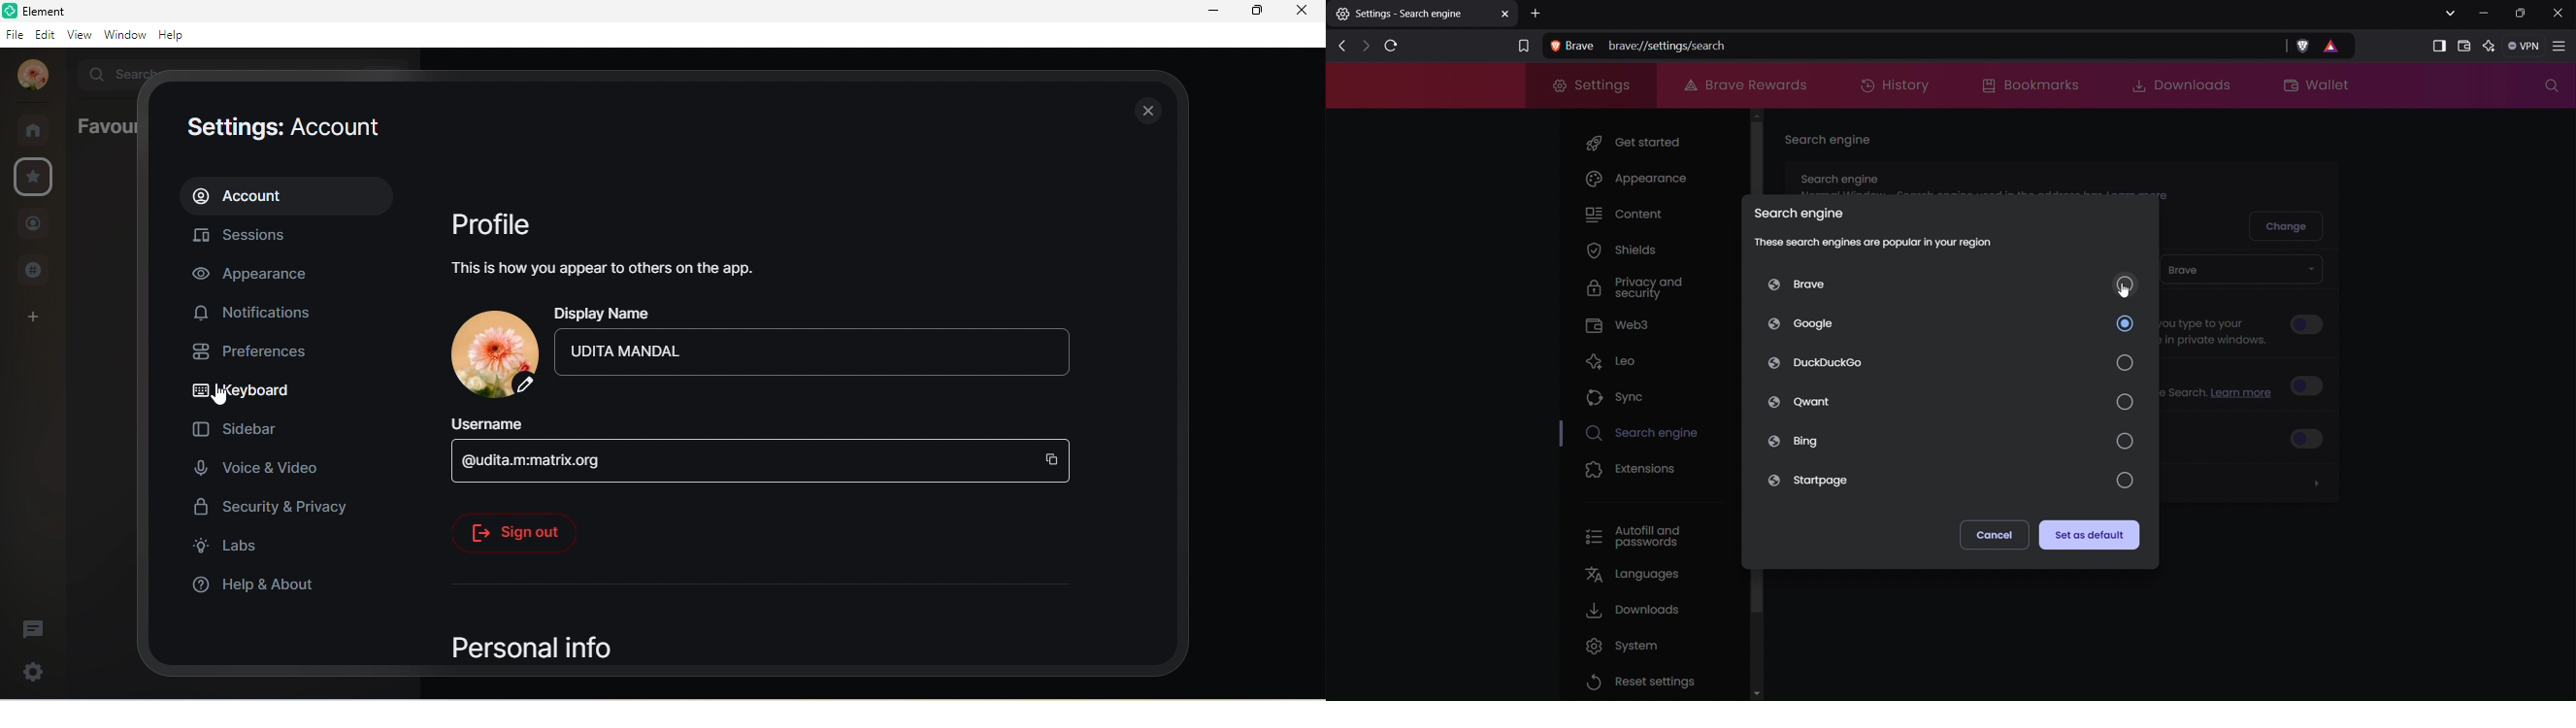 The width and height of the screenshot is (2576, 728). I want to click on edit, so click(44, 34).